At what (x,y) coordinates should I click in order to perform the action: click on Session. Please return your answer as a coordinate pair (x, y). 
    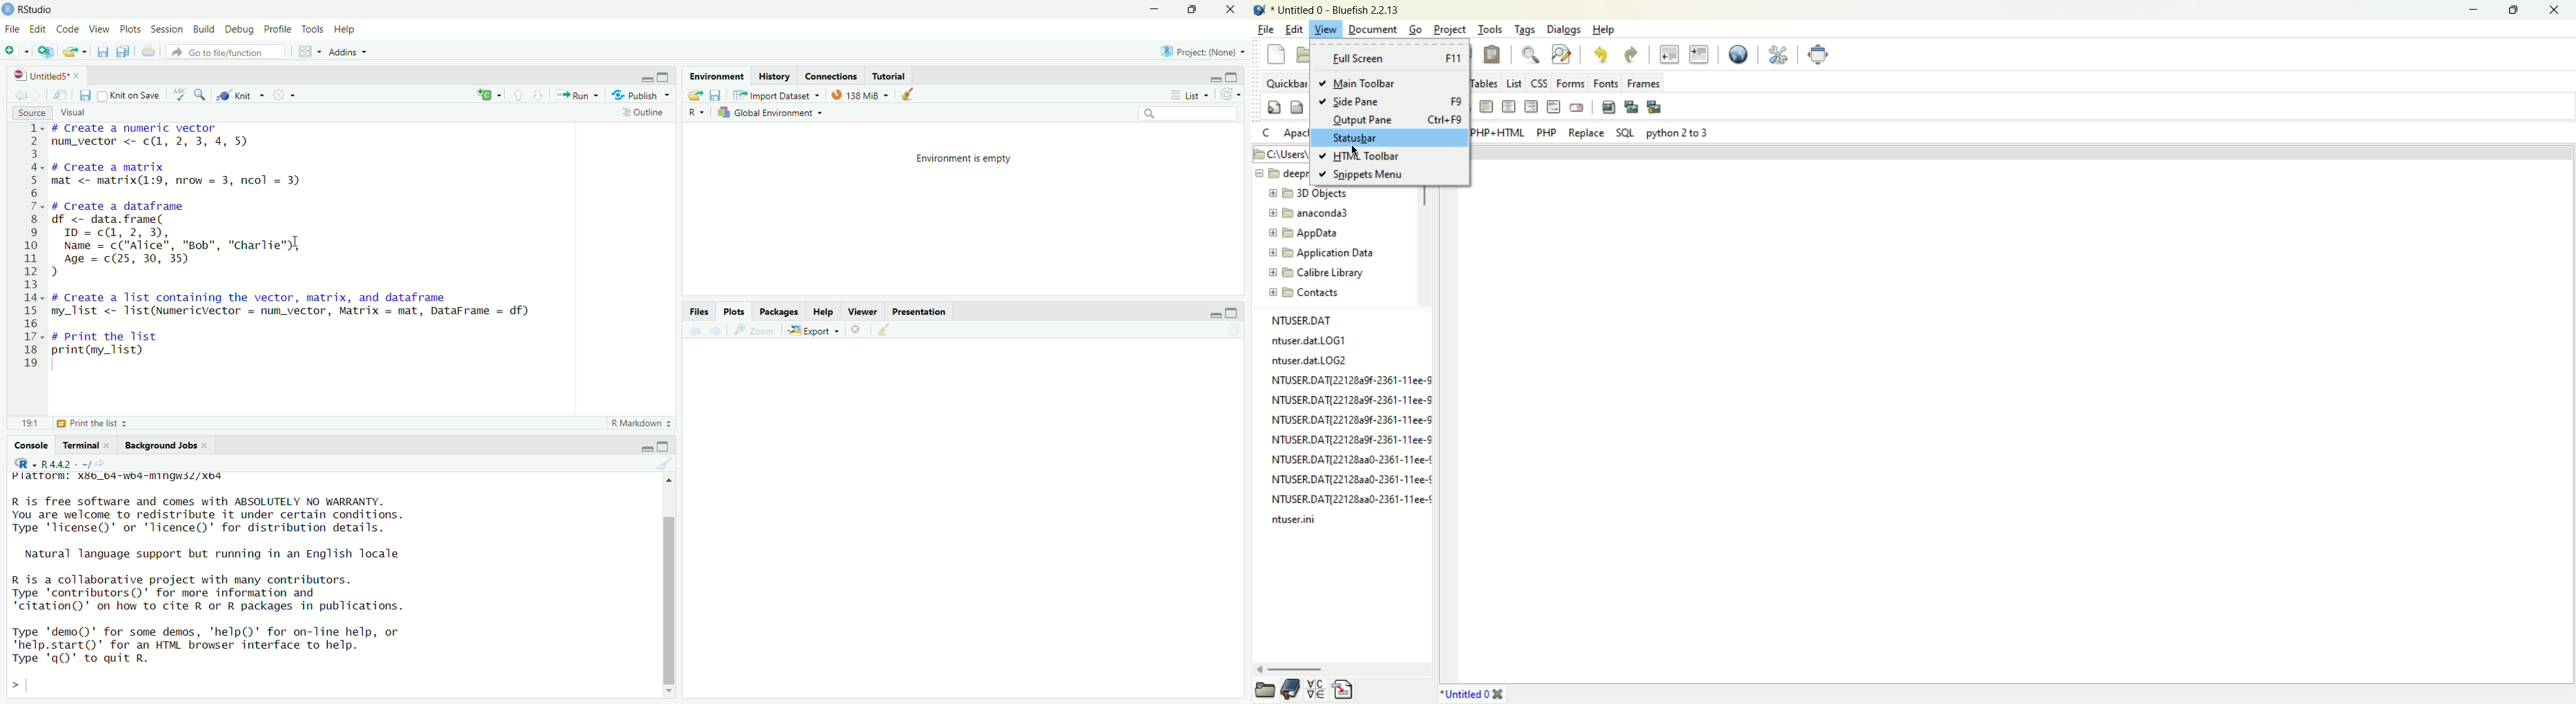
    Looking at the image, I should click on (169, 29).